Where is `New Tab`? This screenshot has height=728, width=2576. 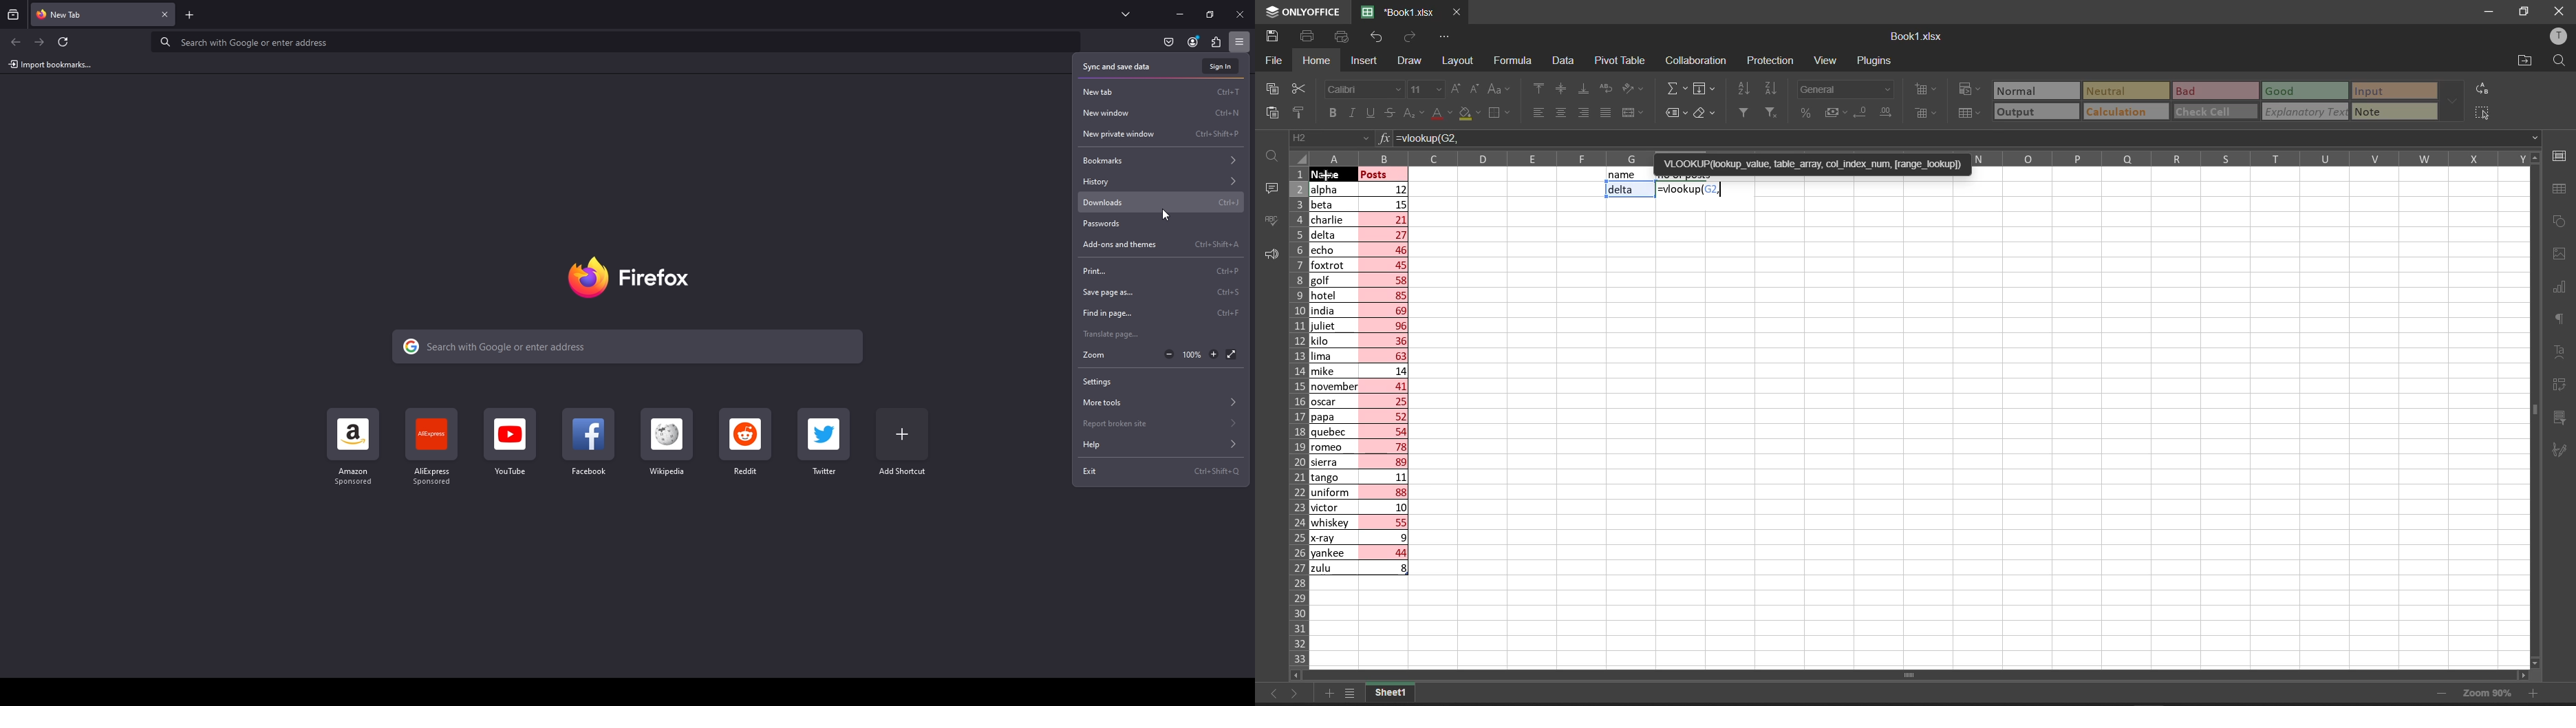 New Tab is located at coordinates (92, 13).